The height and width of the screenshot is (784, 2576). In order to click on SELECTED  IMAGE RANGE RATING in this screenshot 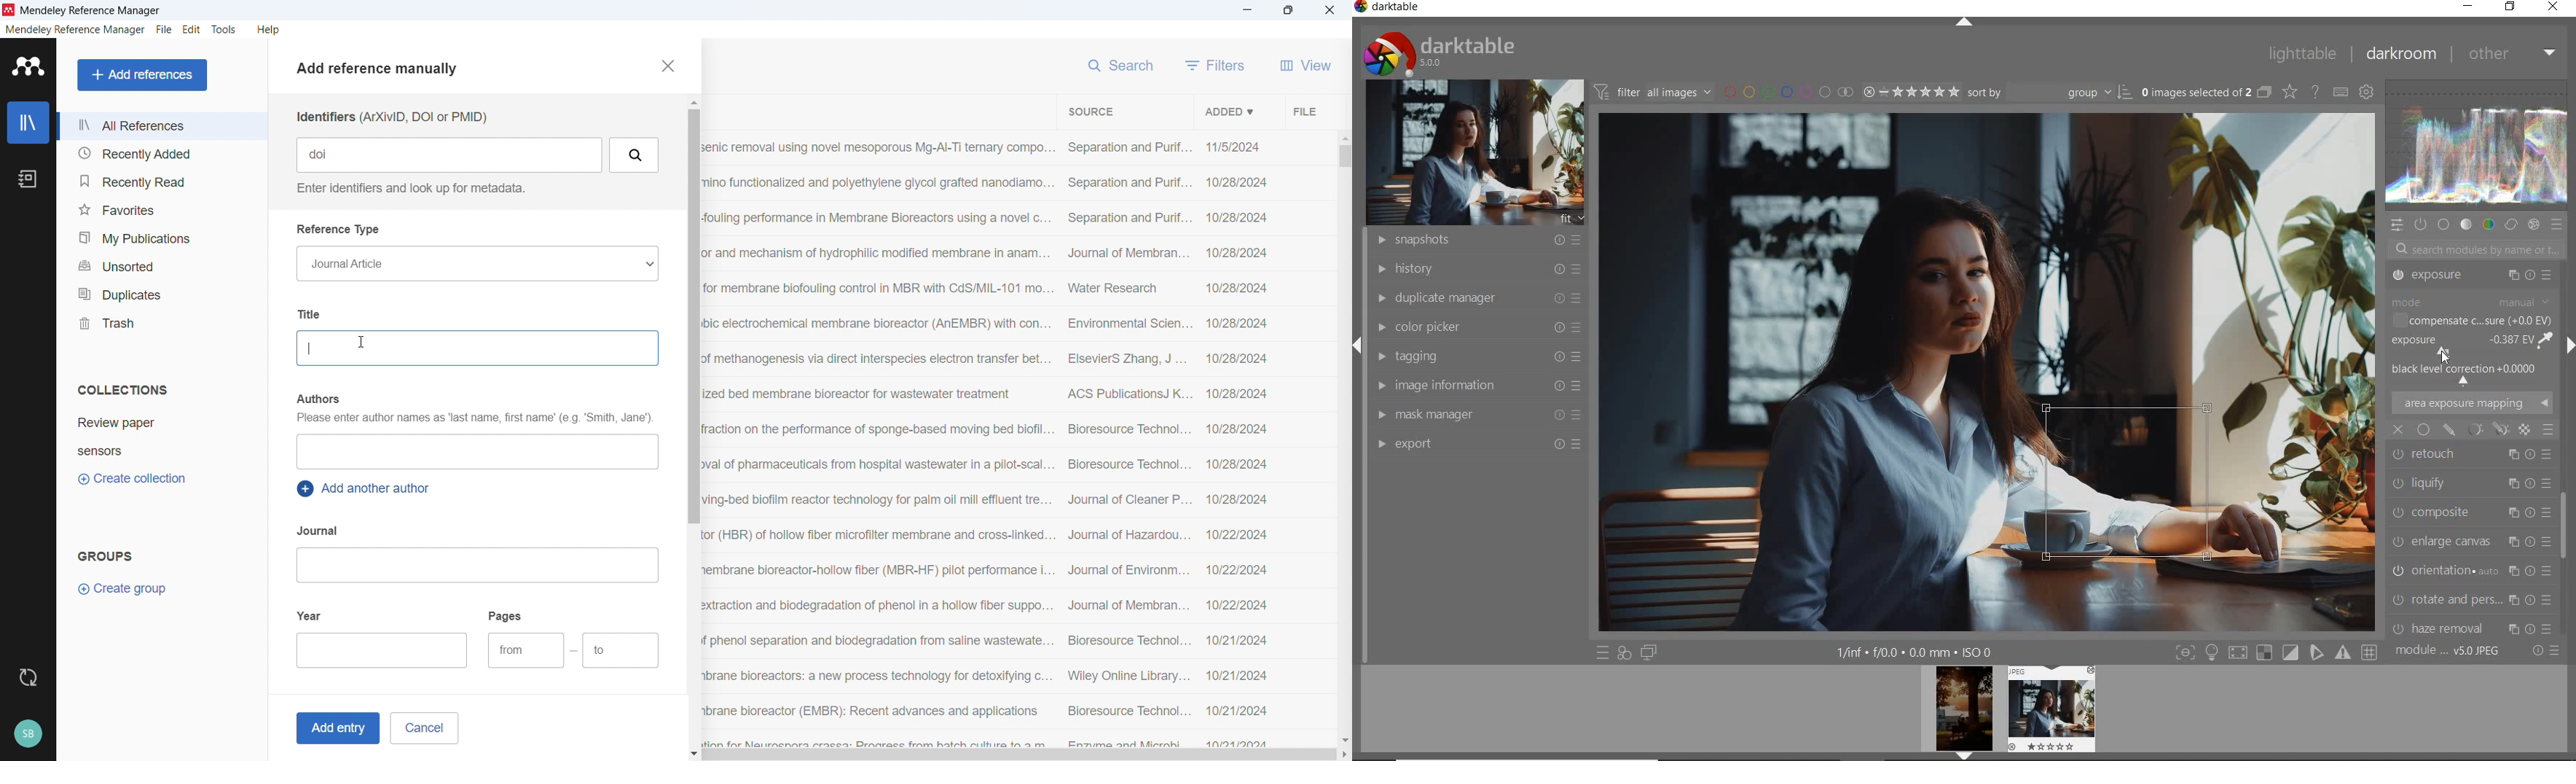, I will do `click(1910, 92)`.